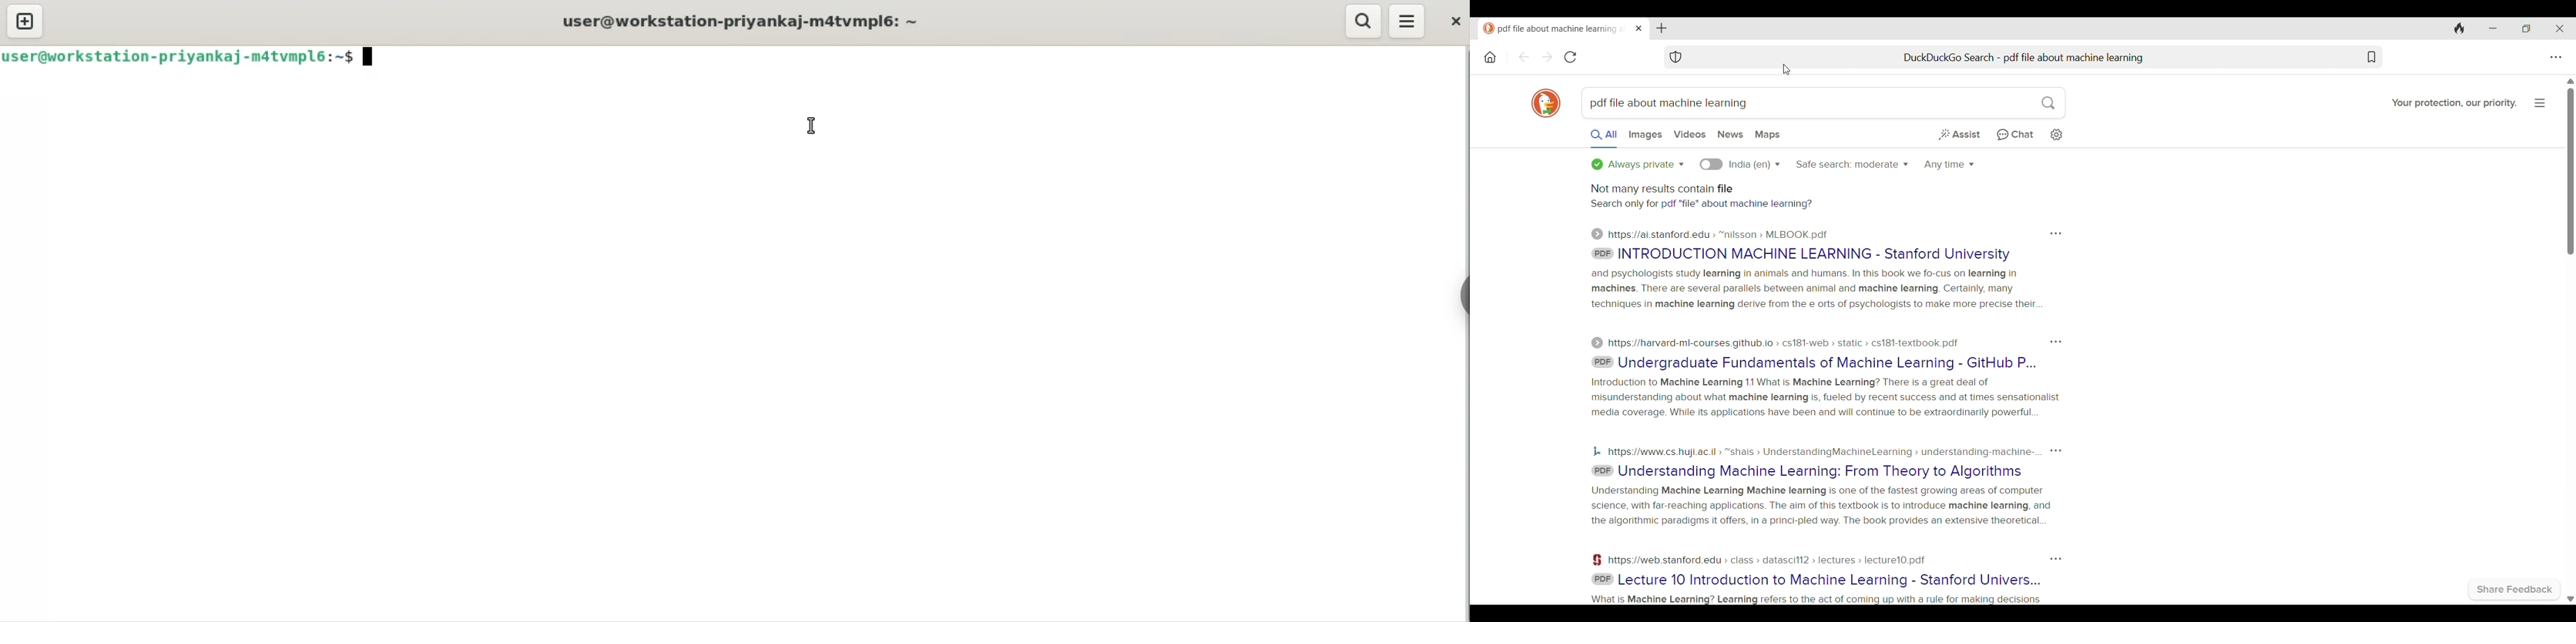 Image resolution: width=2576 pixels, height=644 pixels. I want to click on Generate short answer from web, so click(1959, 134).